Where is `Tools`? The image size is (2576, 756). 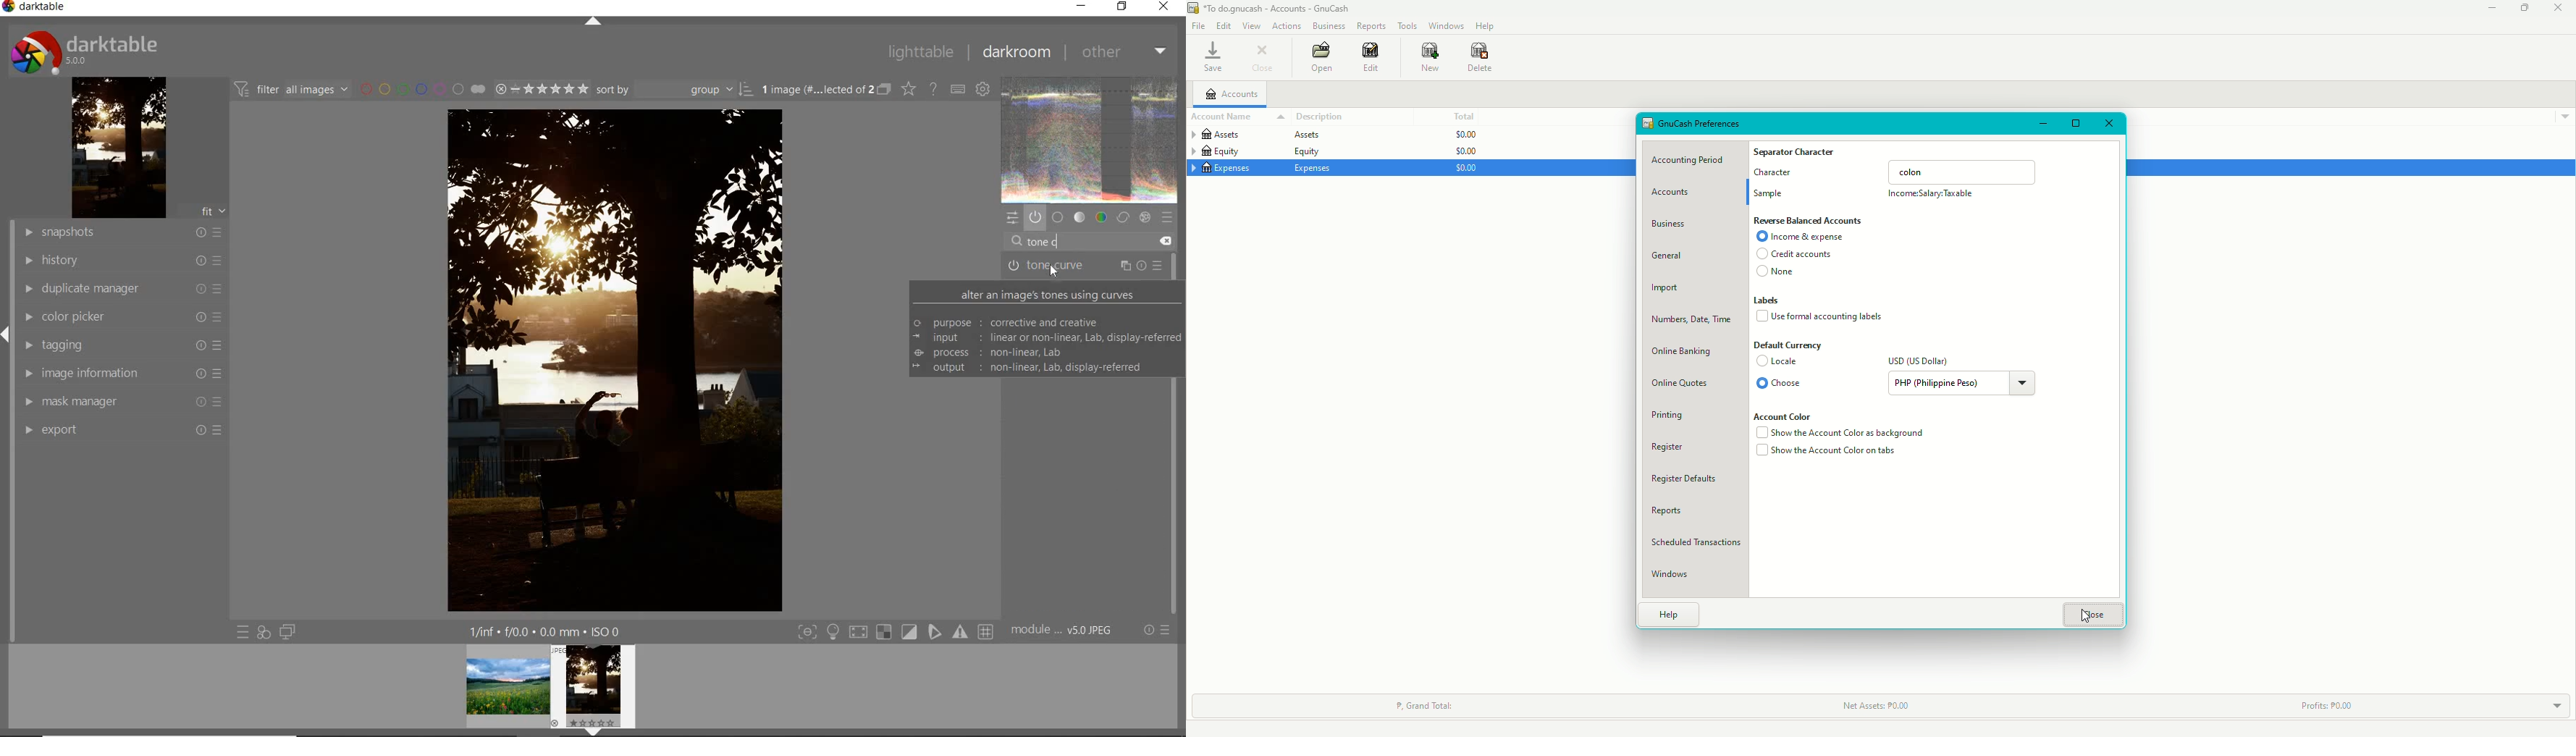
Tools is located at coordinates (1407, 25).